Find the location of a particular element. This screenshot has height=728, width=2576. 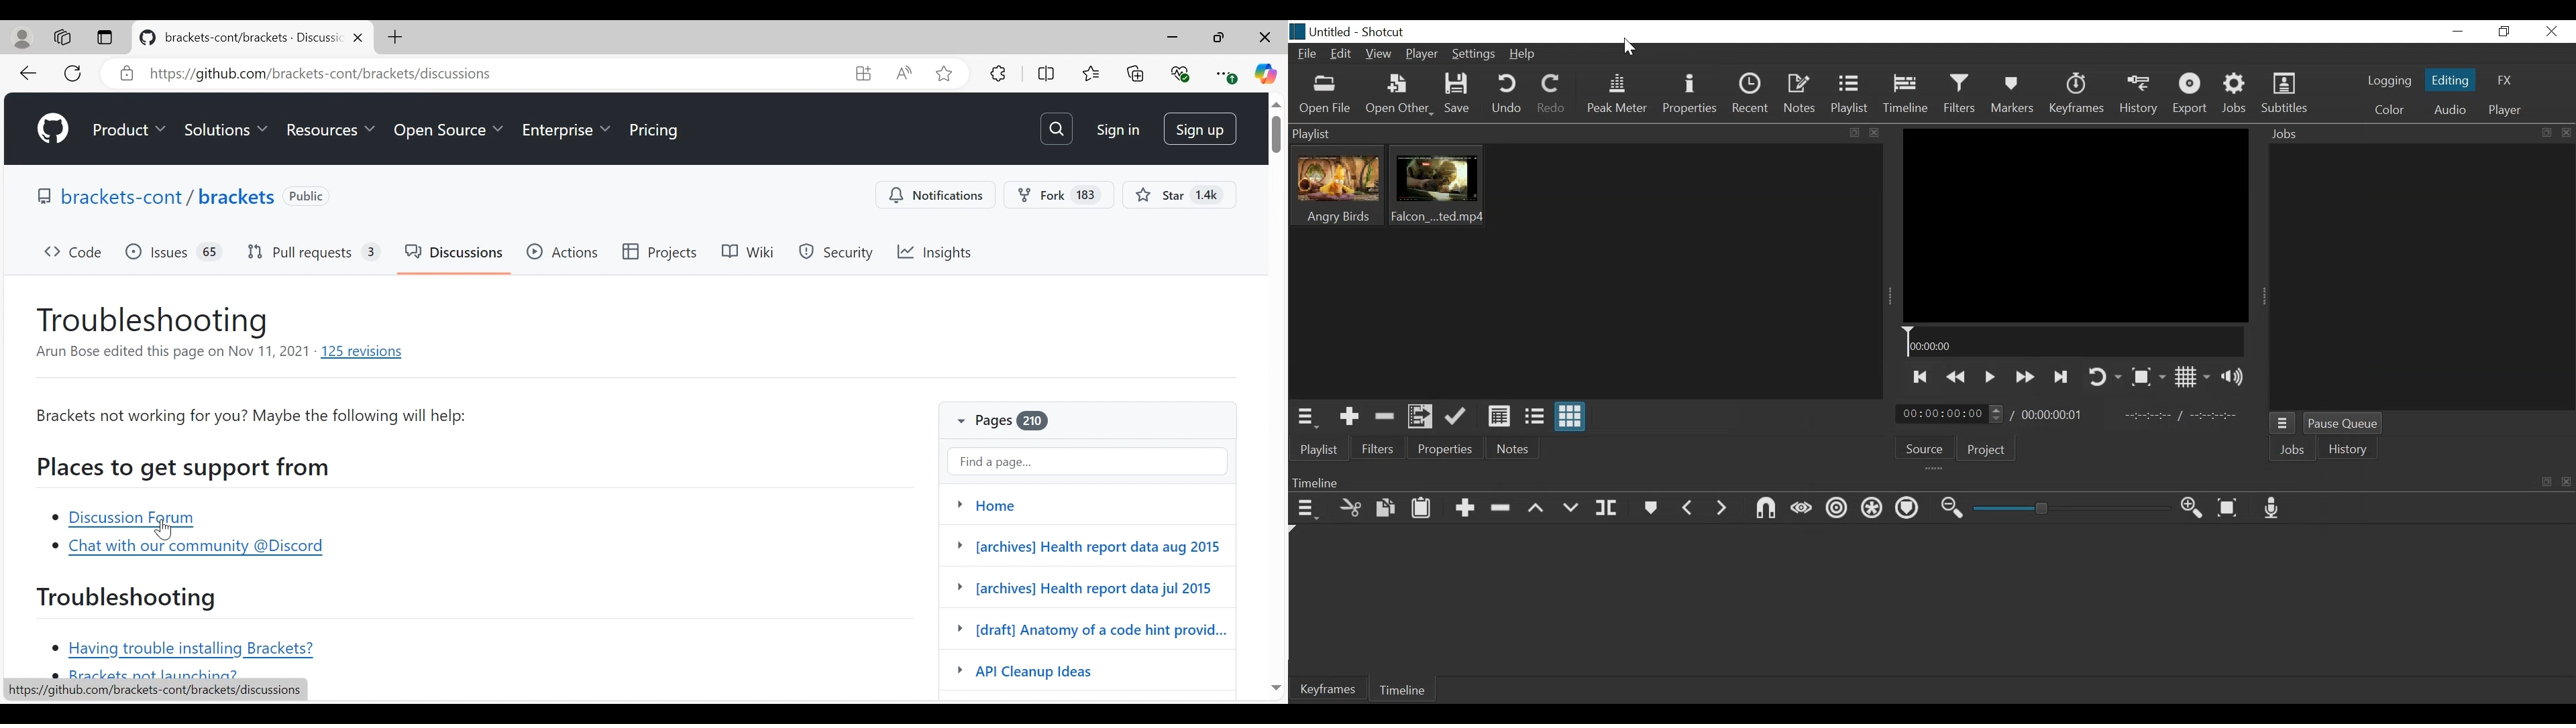

Color is located at coordinates (2390, 109).